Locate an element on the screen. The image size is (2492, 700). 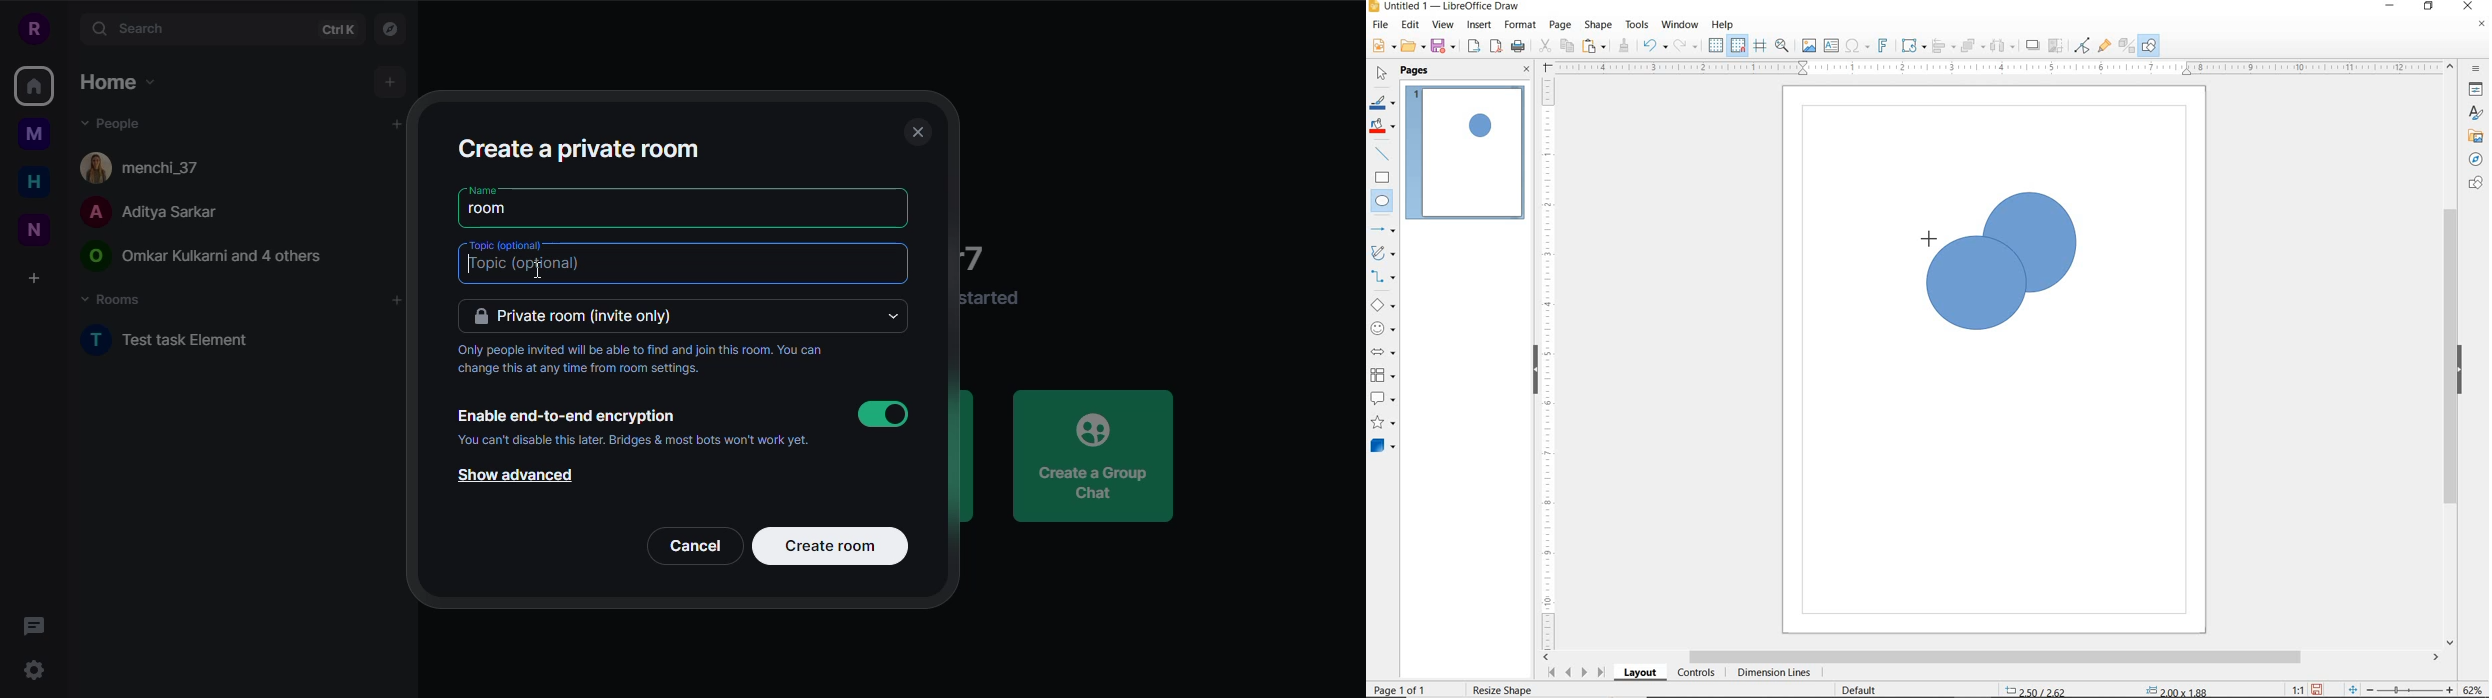
SCALE FACTOR is located at coordinates (2291, 689).